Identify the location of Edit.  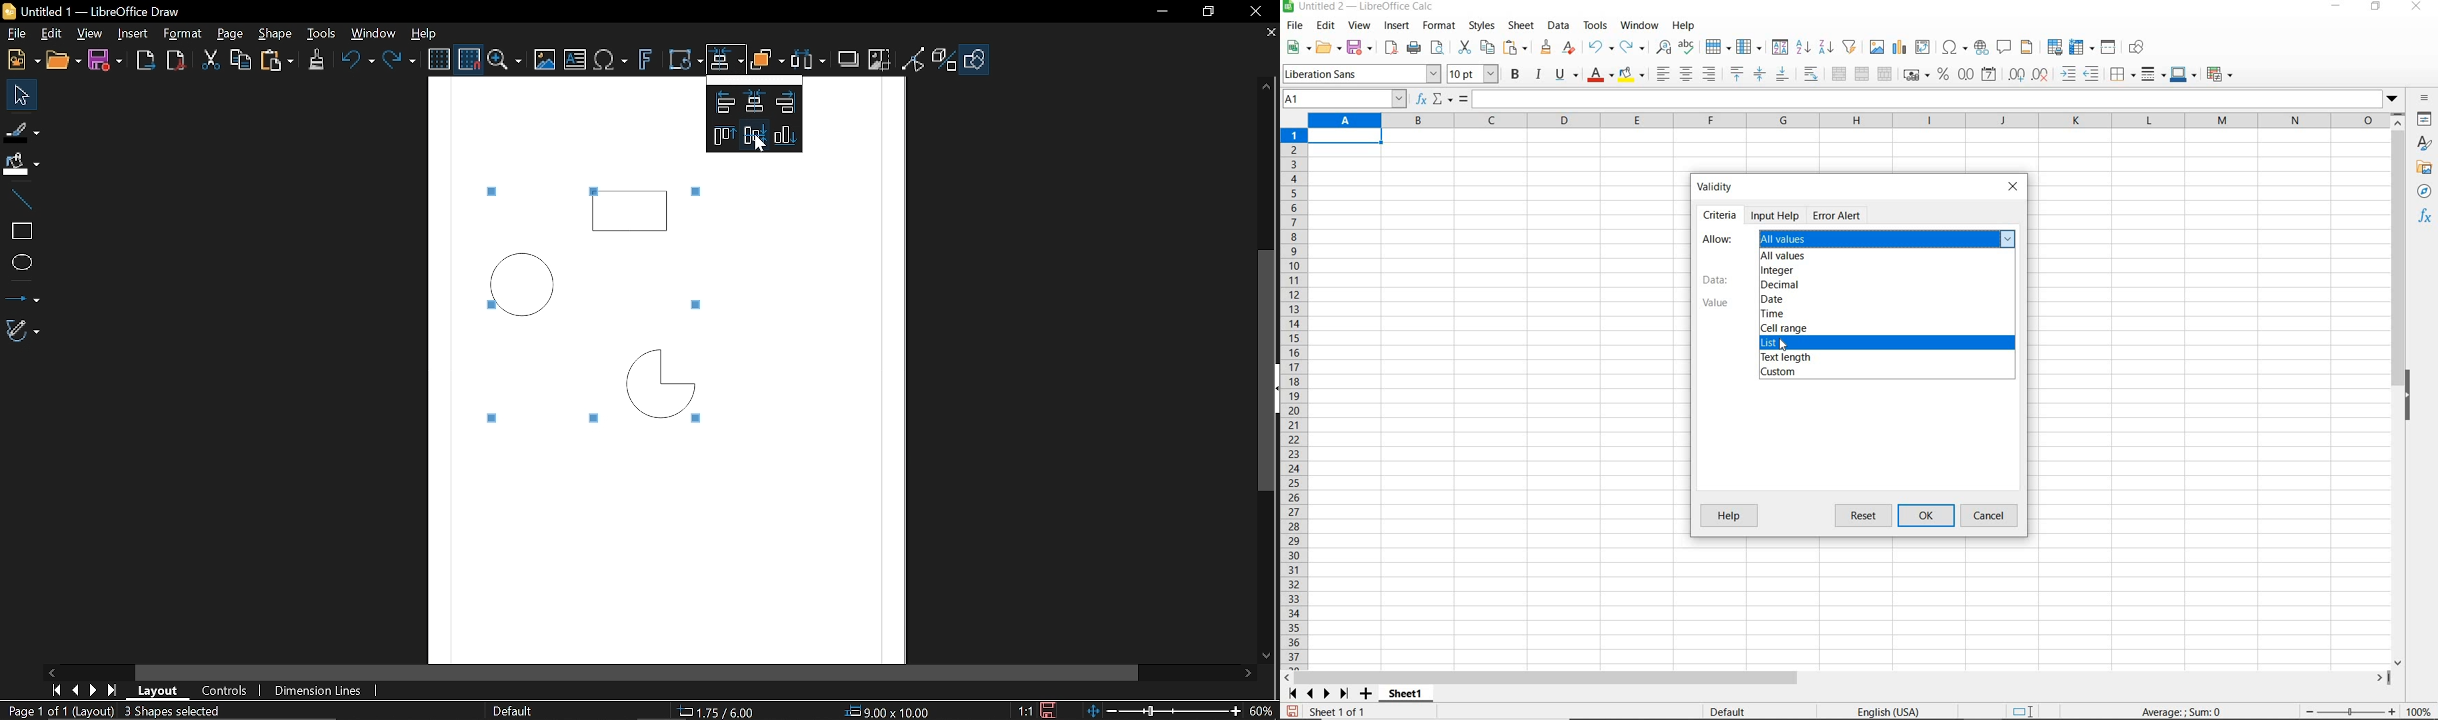
(50, 35).